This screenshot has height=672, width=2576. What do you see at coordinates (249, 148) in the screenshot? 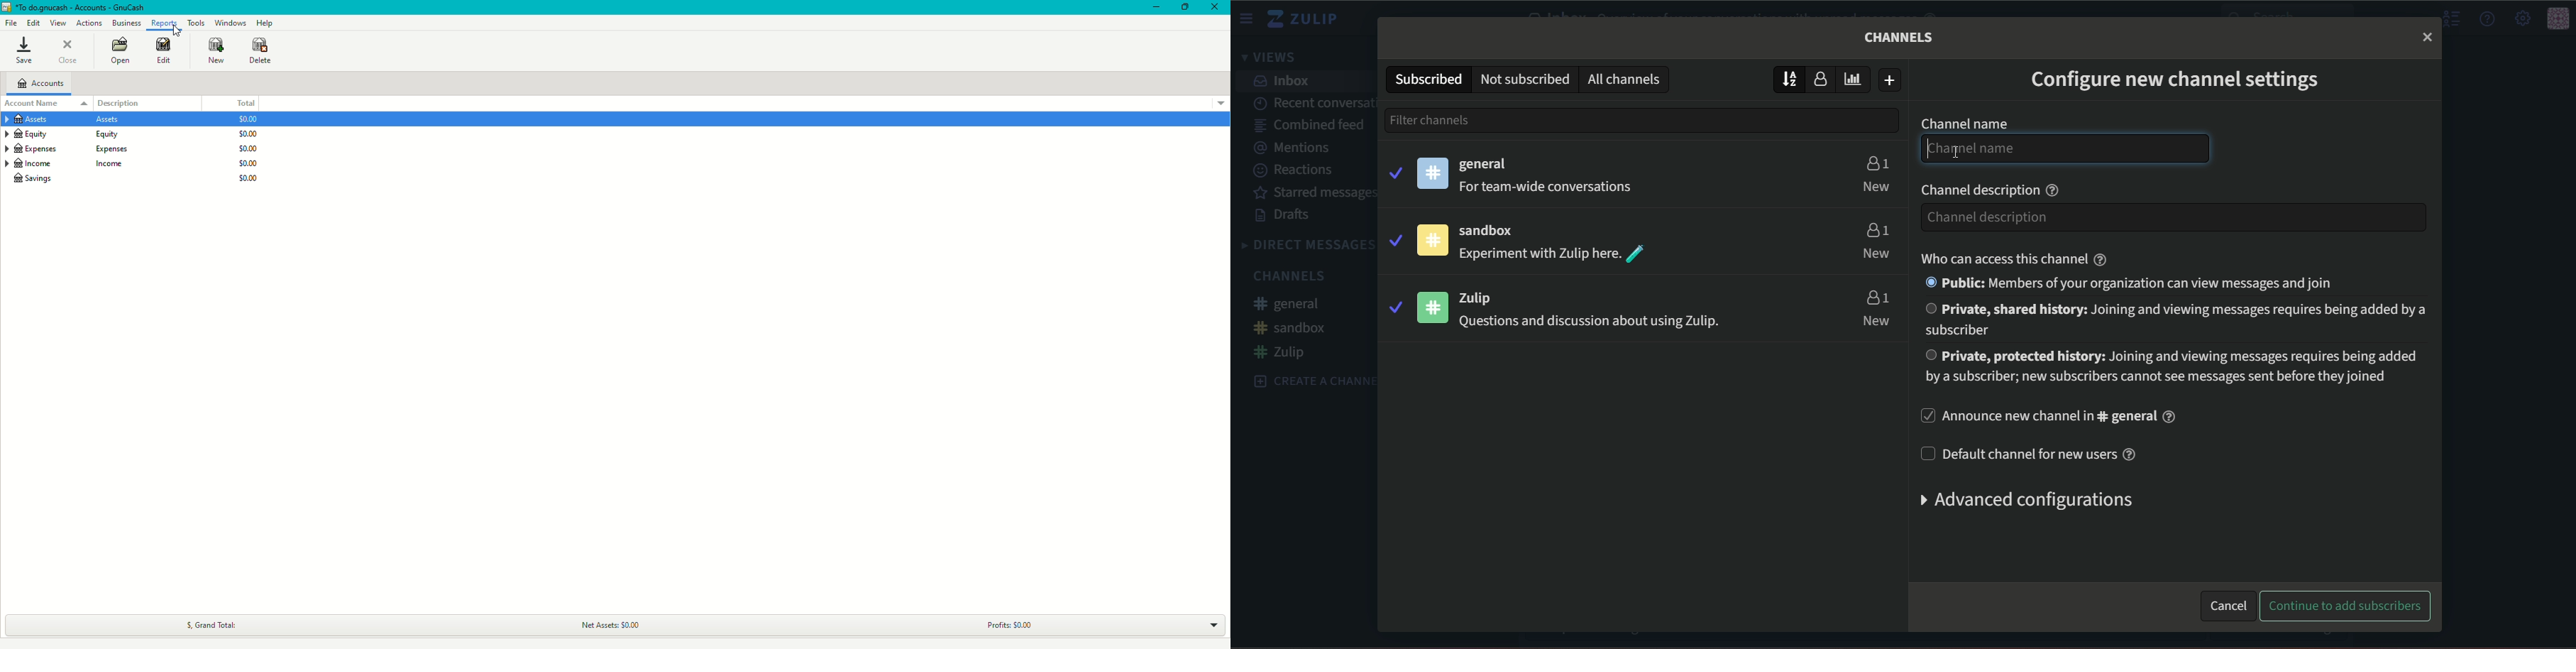
I see `$0.00` at bounding box center [249, 148].